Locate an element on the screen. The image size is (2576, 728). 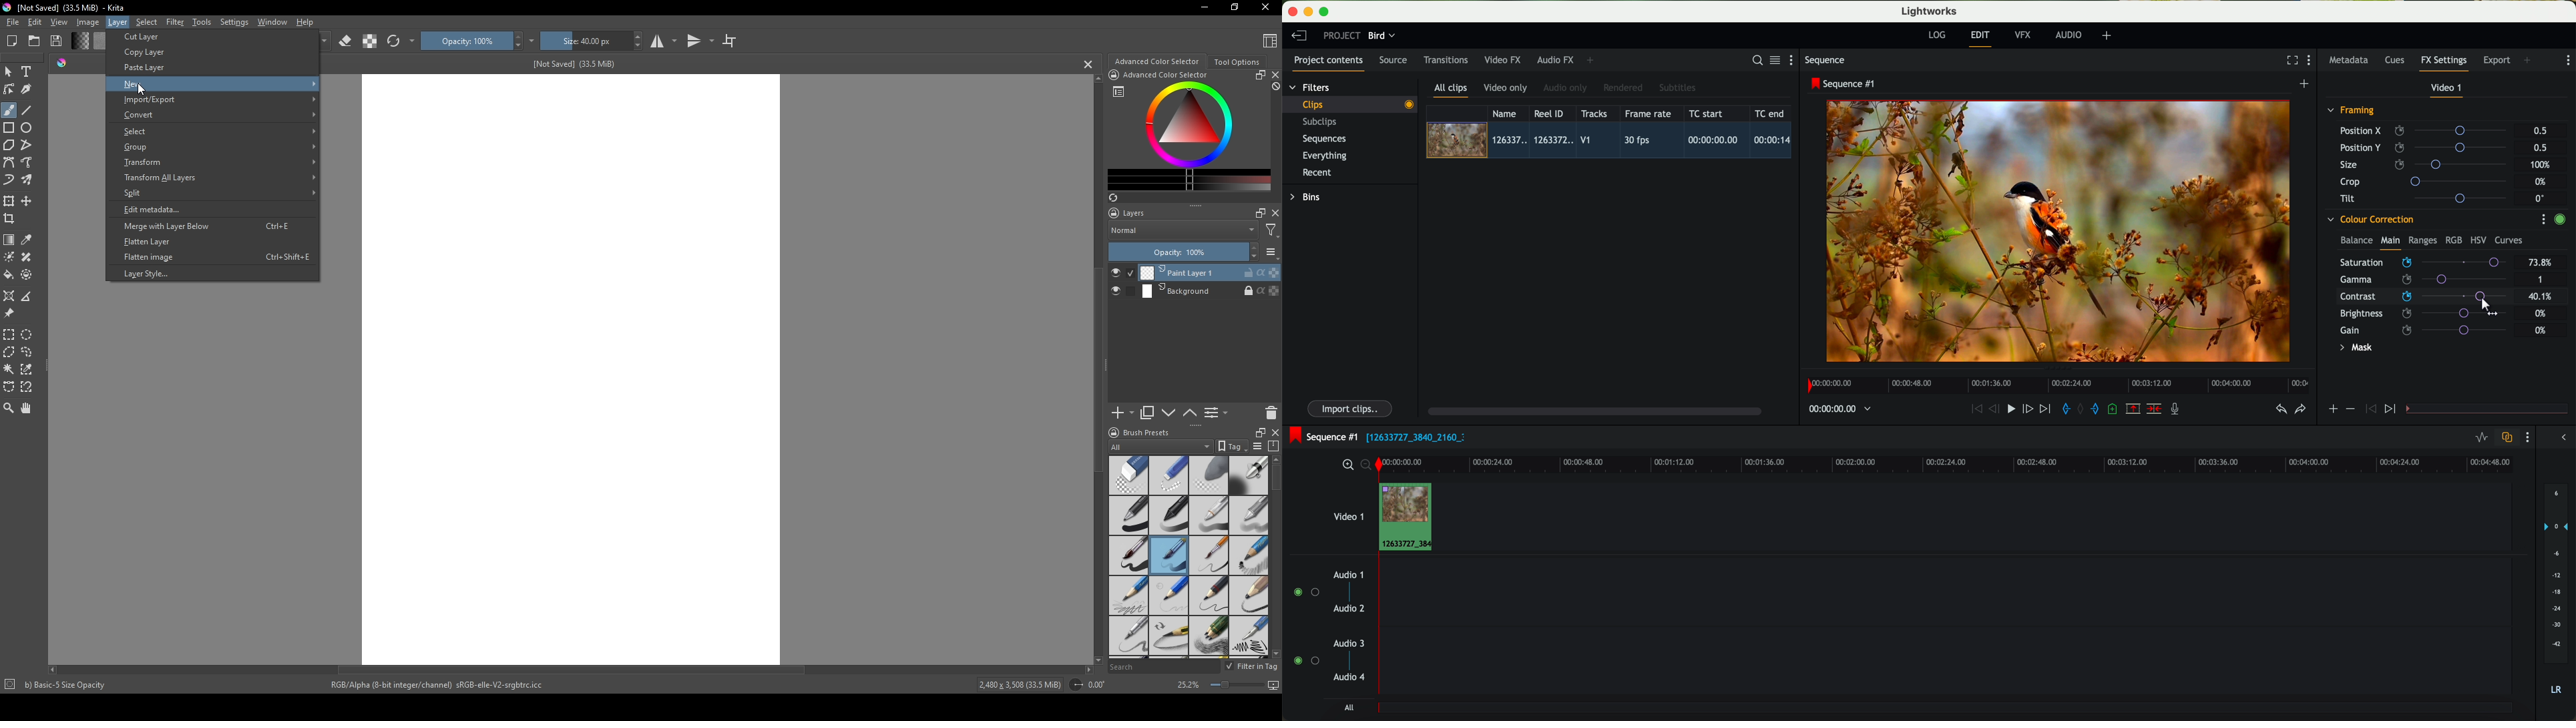
decrease is located at coordinates (1253, 258).